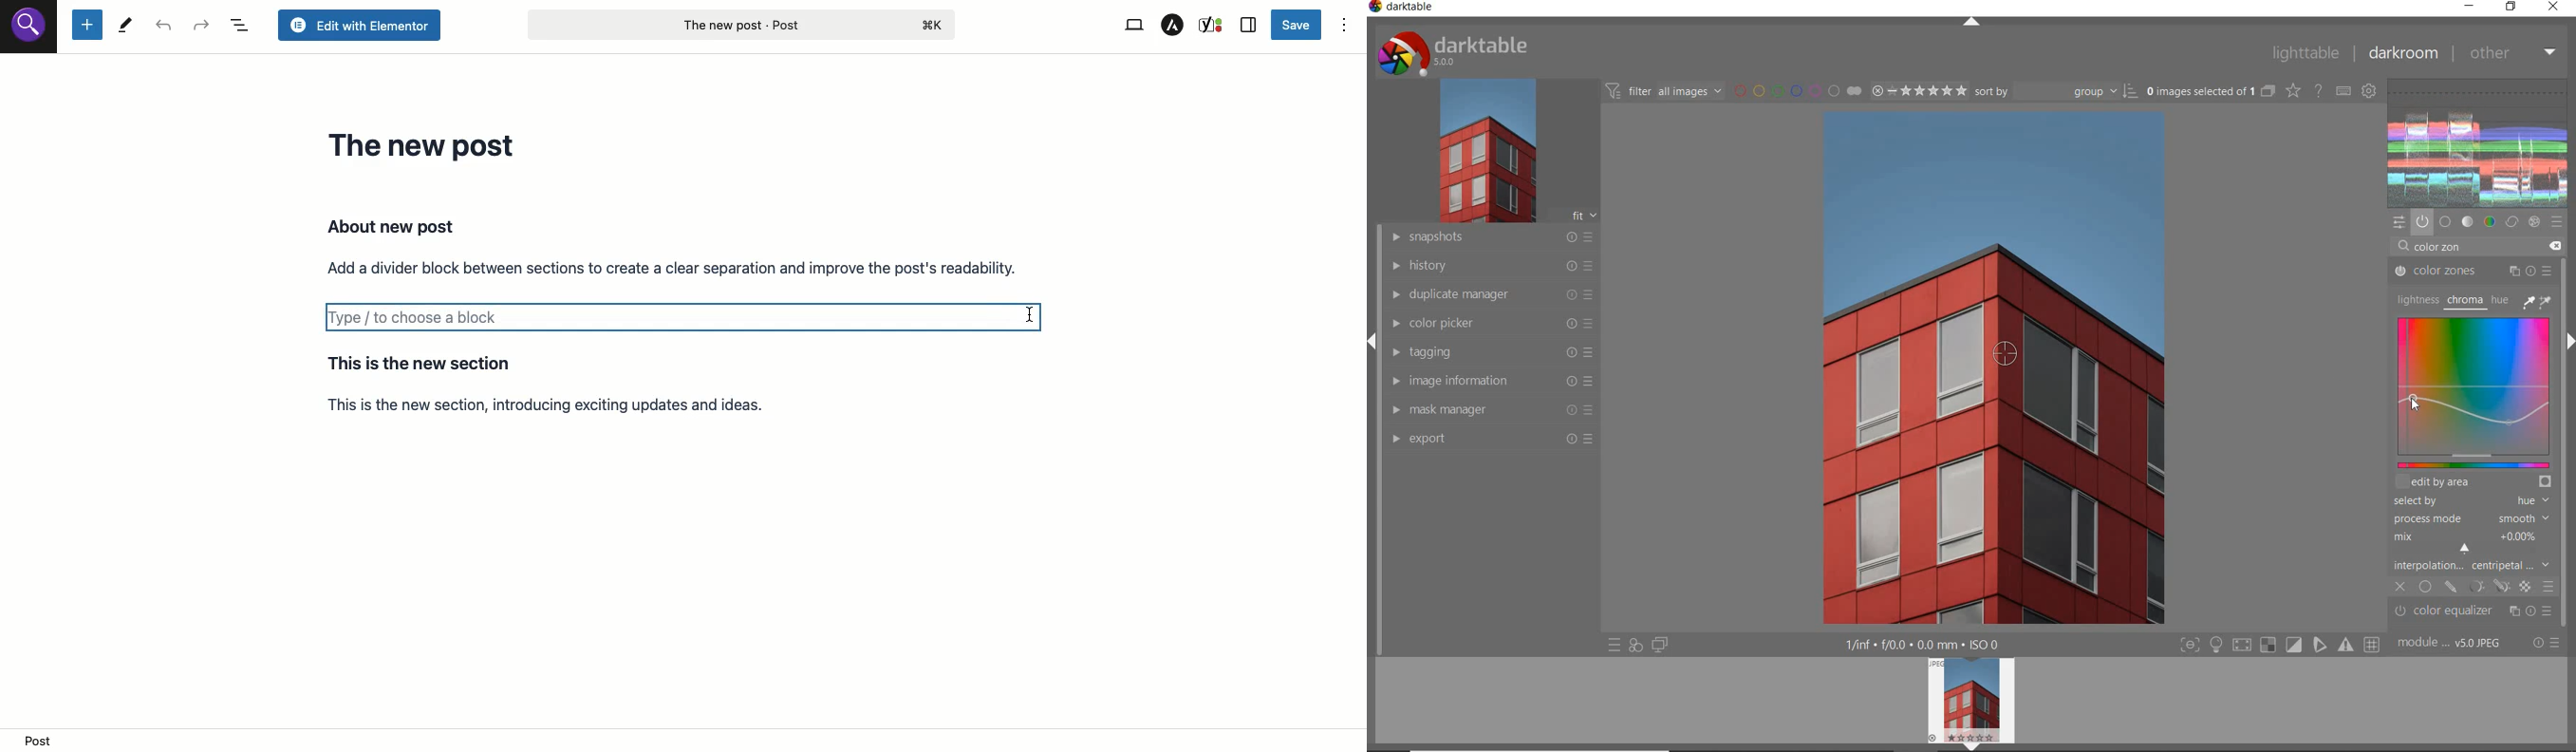 This screenshot has height=756, width=2576. Describe the element at coordinates (685, 740) in the screenshot. I see `Location` at that location.